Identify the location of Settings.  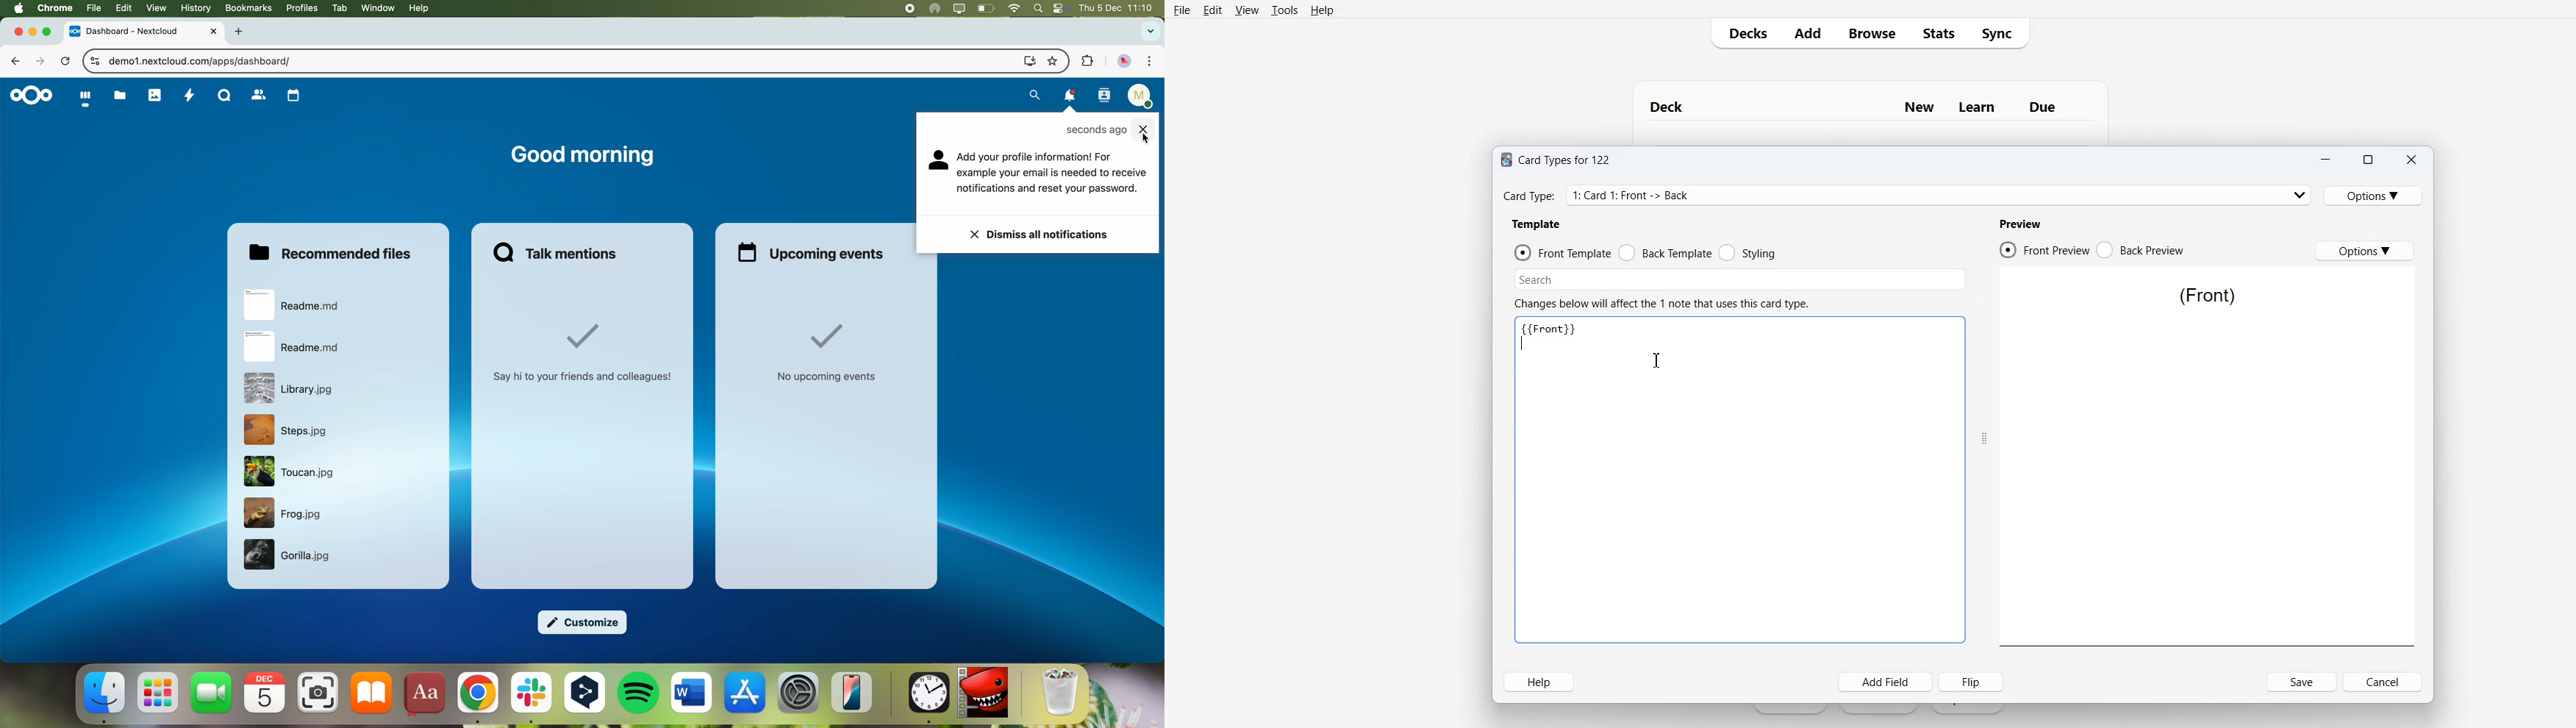
(798, 693).